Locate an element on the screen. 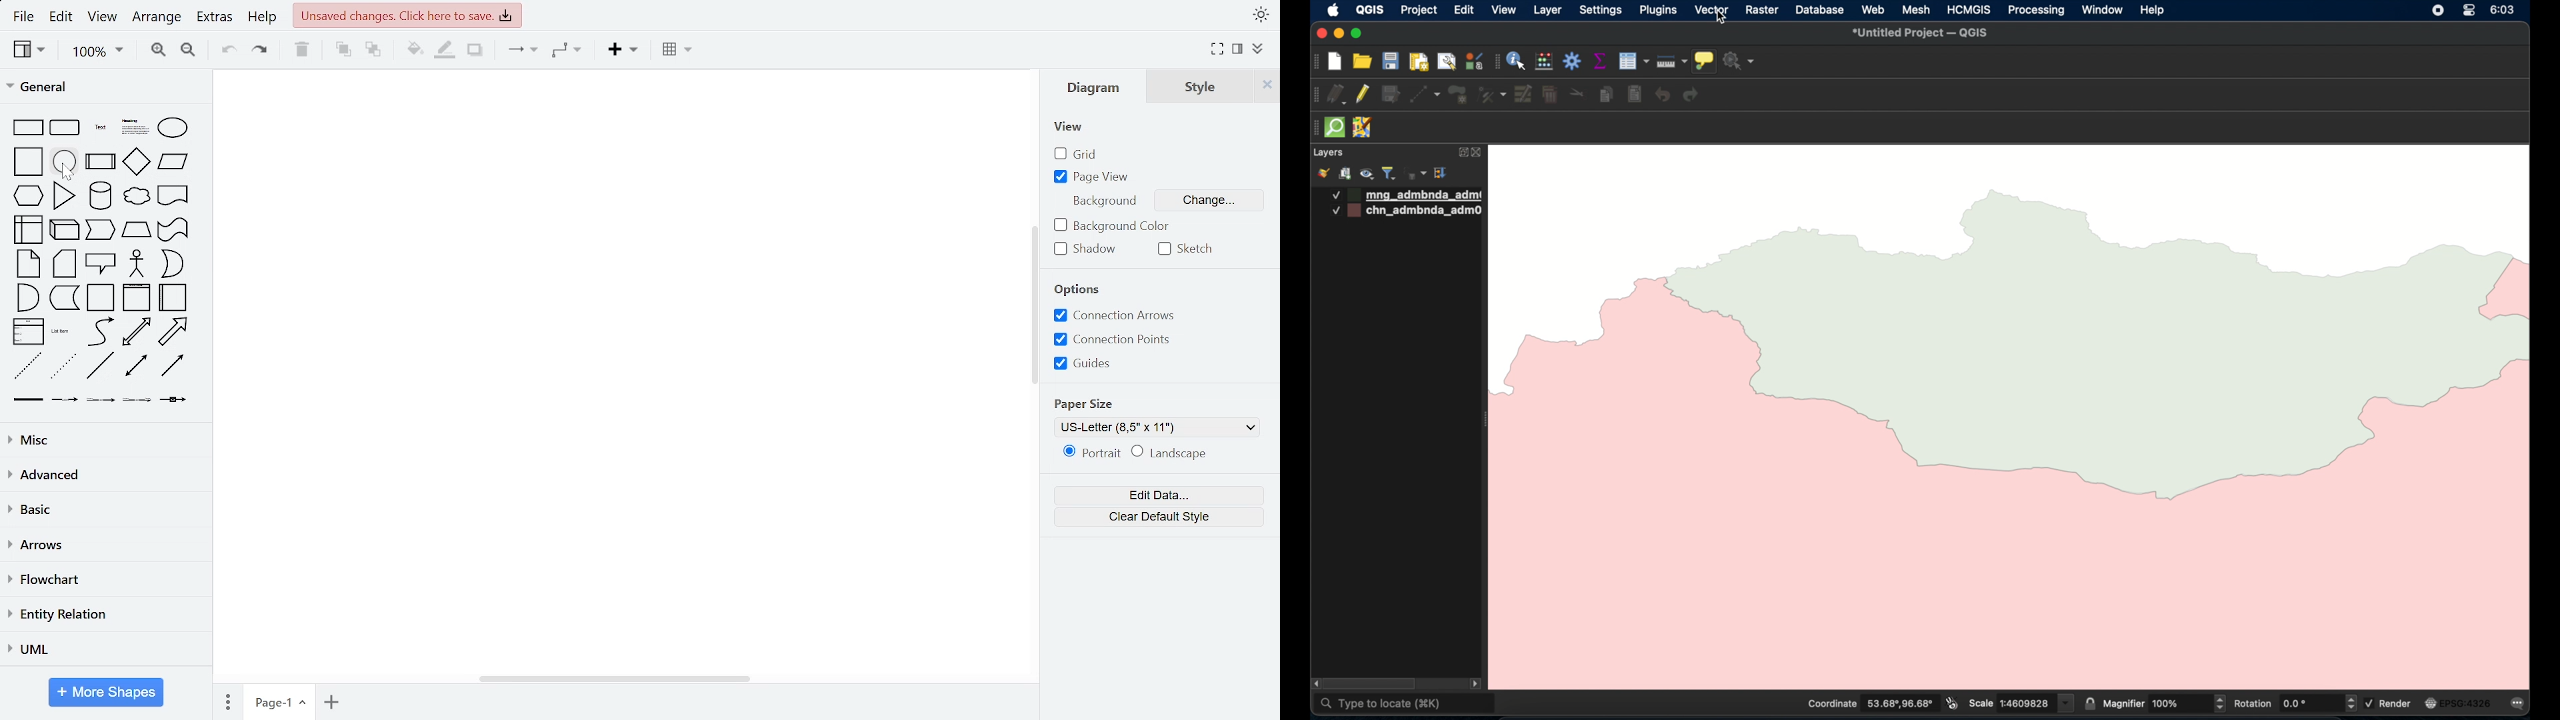 Image resolution: width=2576 pixels, height=728 pixels. link is located at coordinates (27, 400).